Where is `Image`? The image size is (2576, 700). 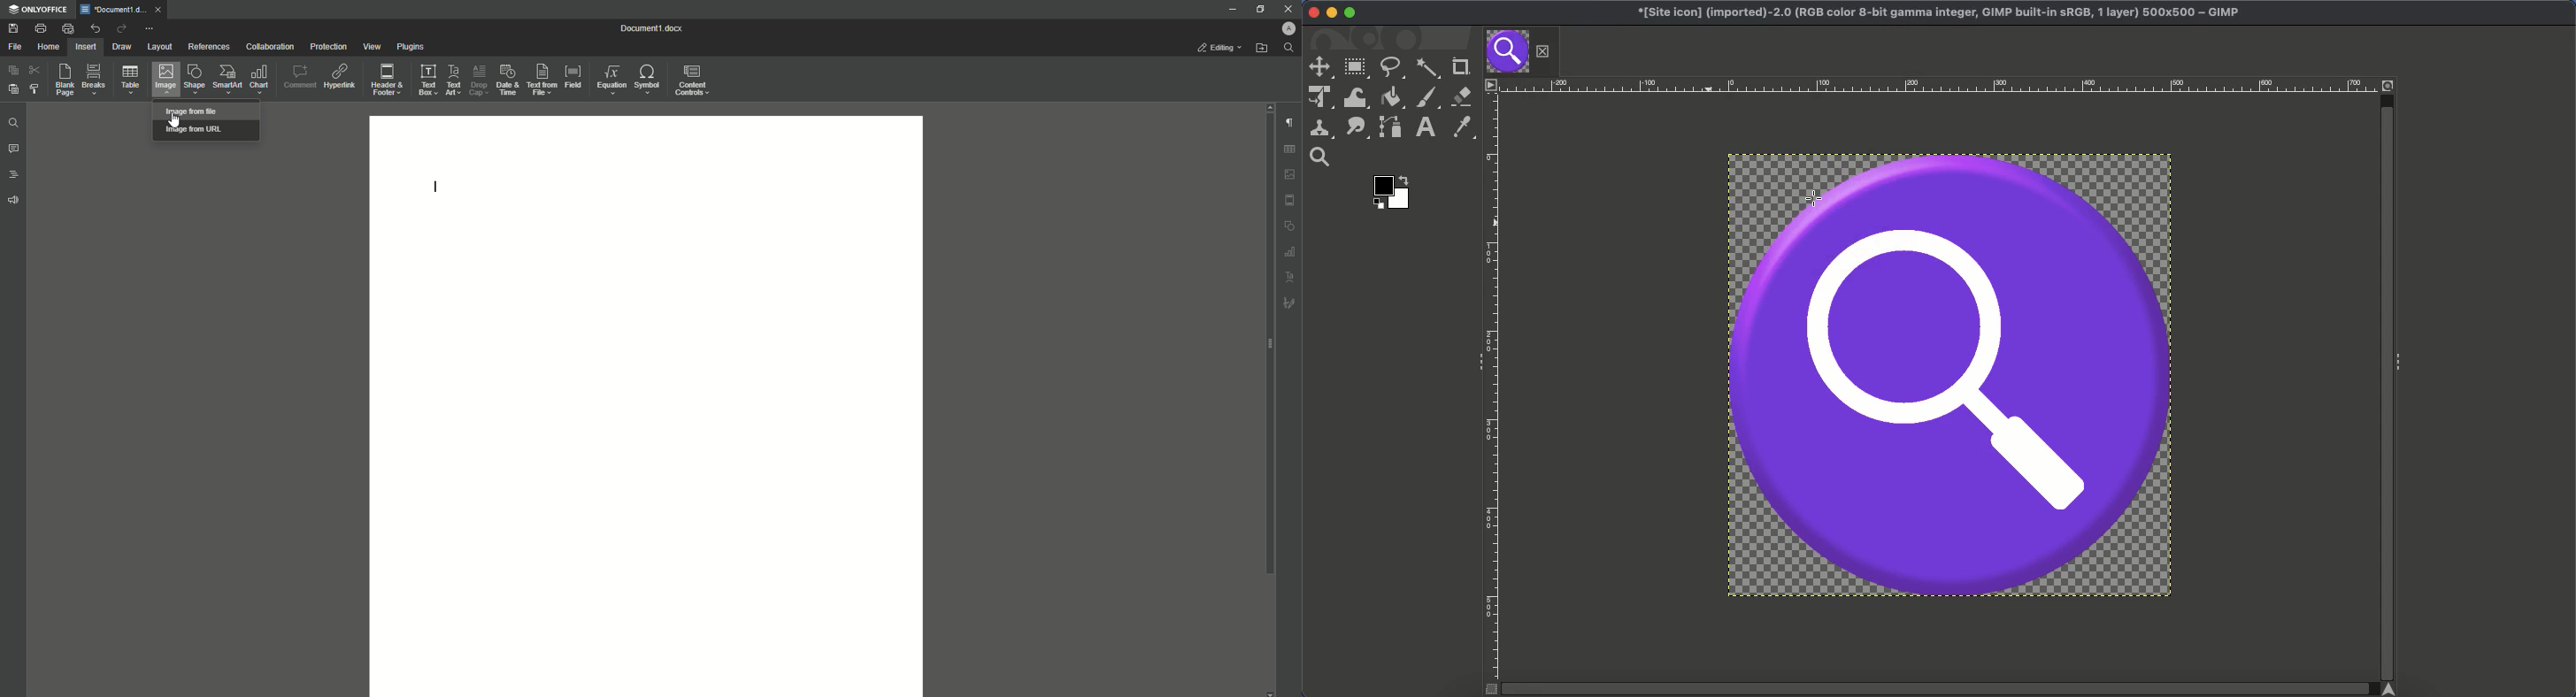 Image is located at coordinates (166, 81).